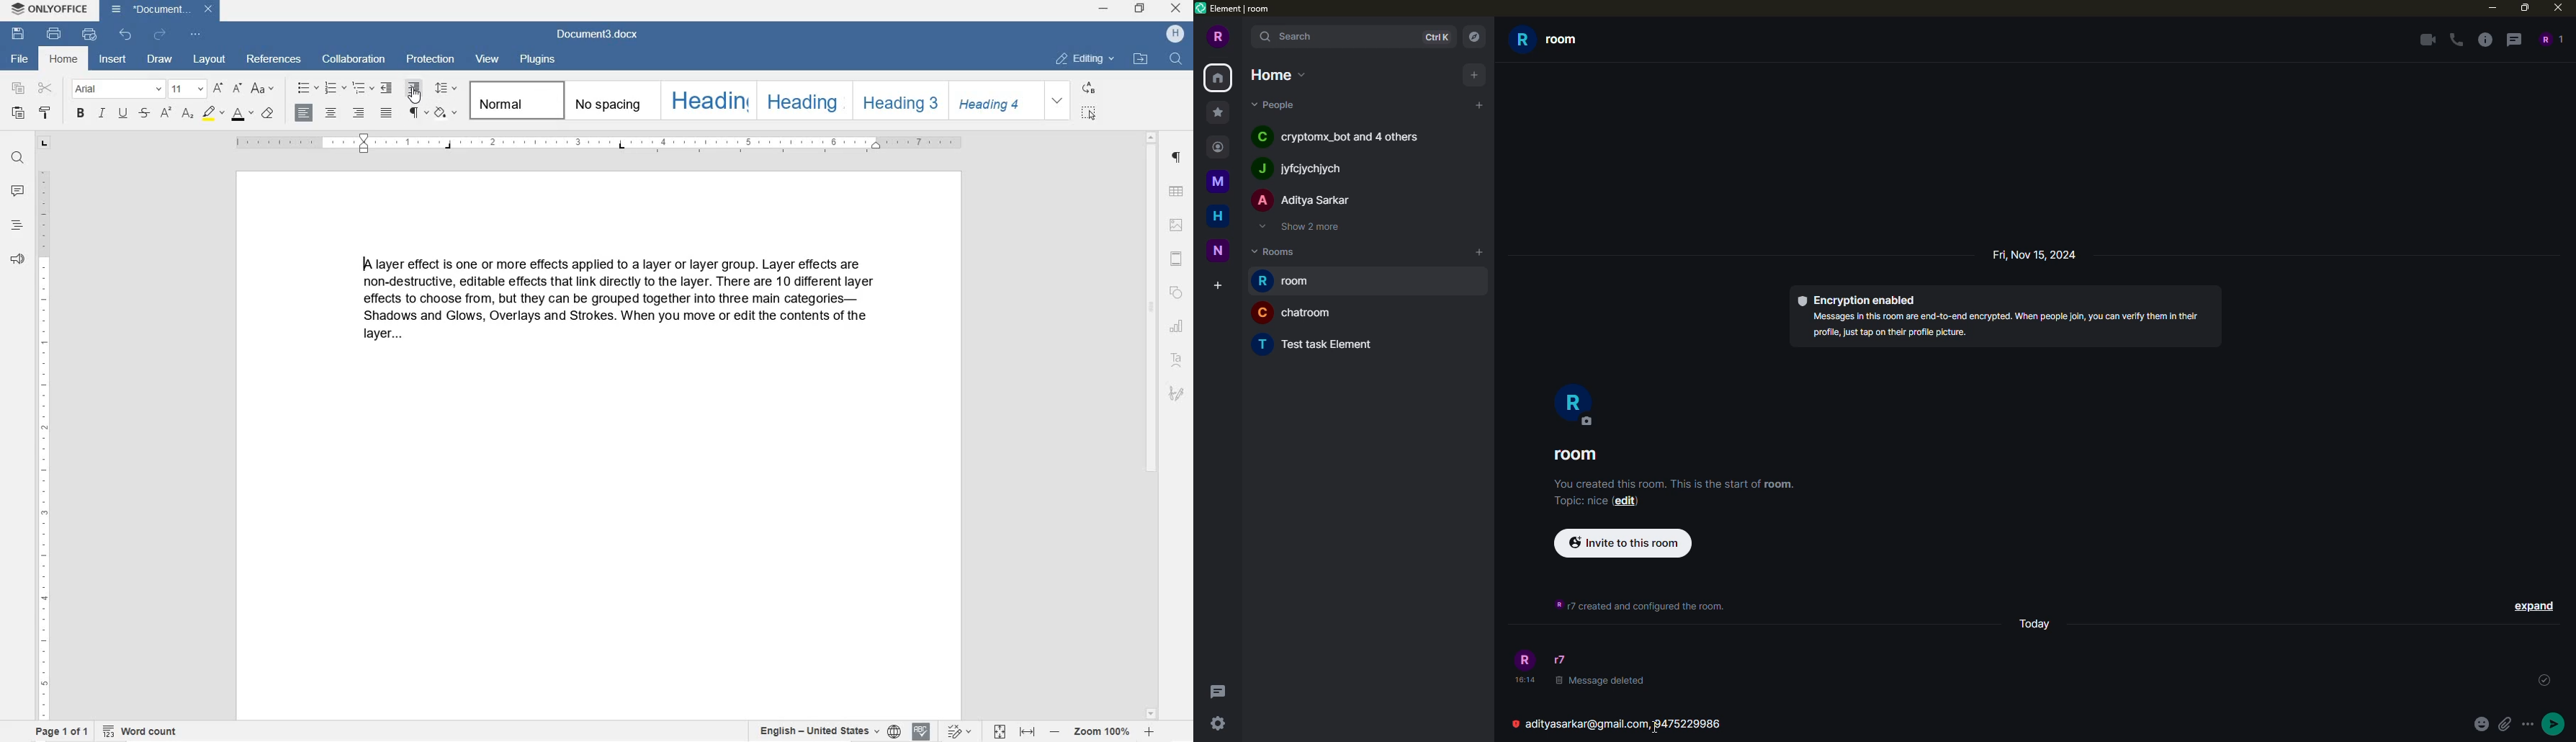 Image resolution: width=2576 pixels, height=756 pixels. Describe the element at coordinates (430, 60) in the screenshot. I see `PROTECTION` at that location.